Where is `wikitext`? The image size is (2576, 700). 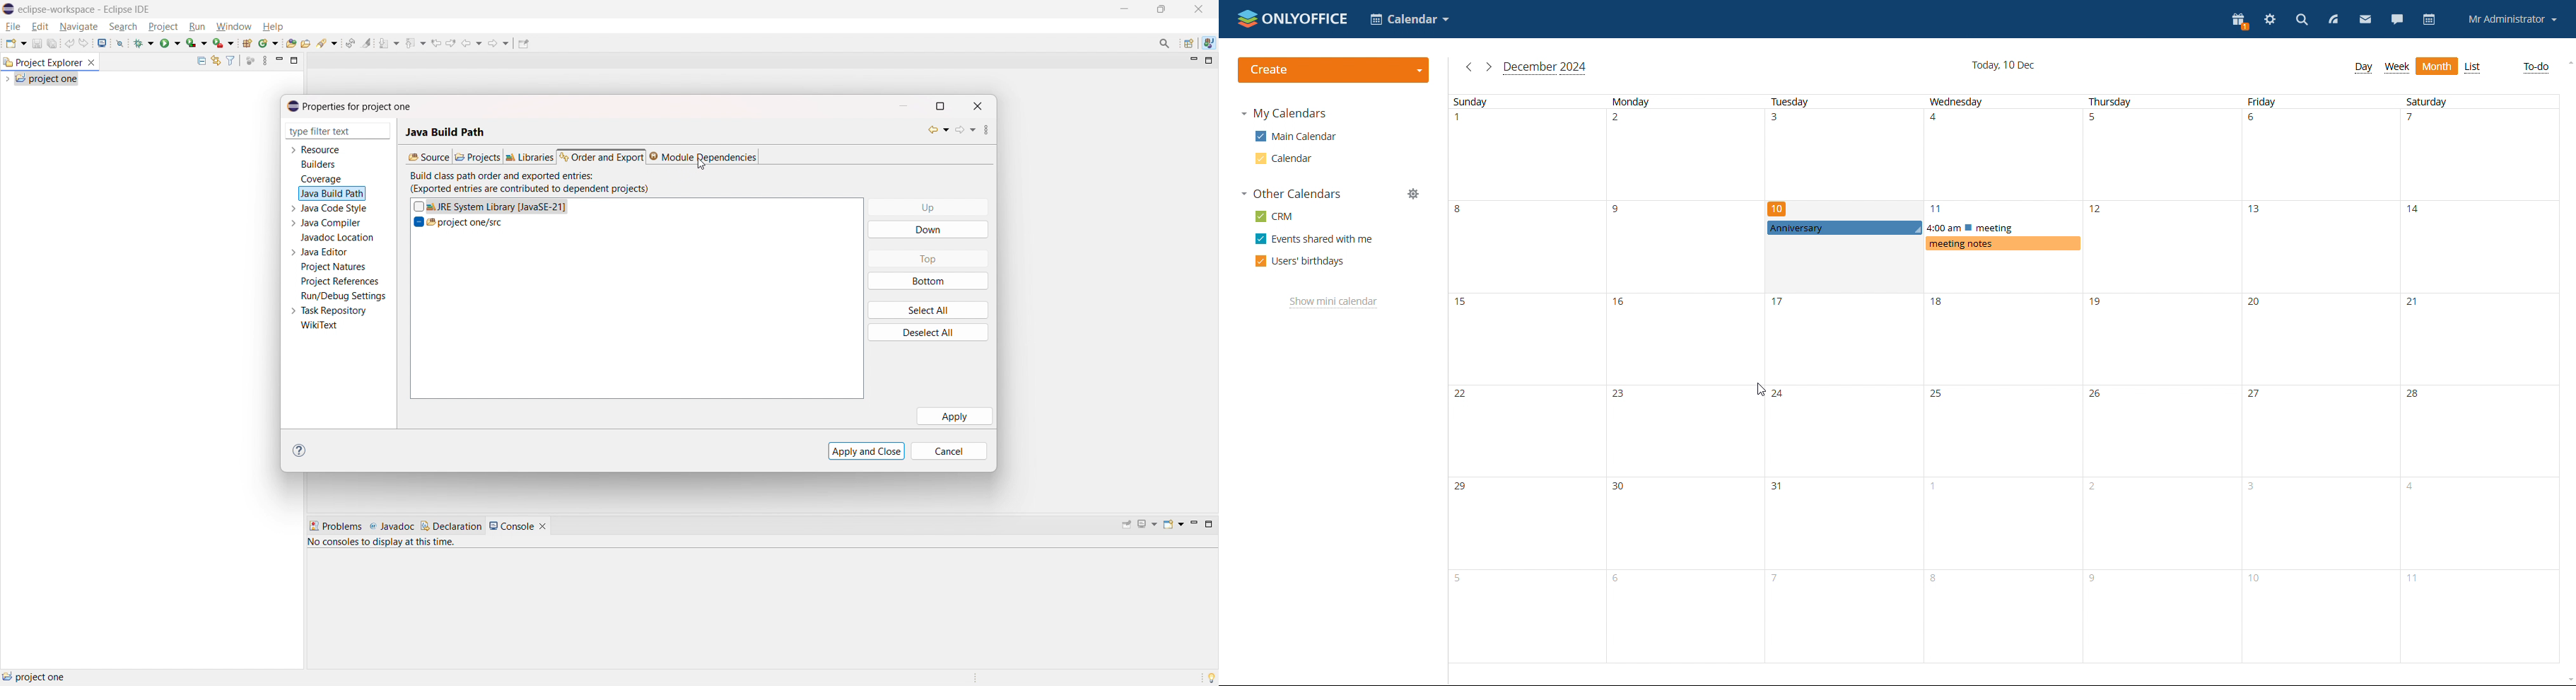
wikitext is located at coordinates (320, 326).